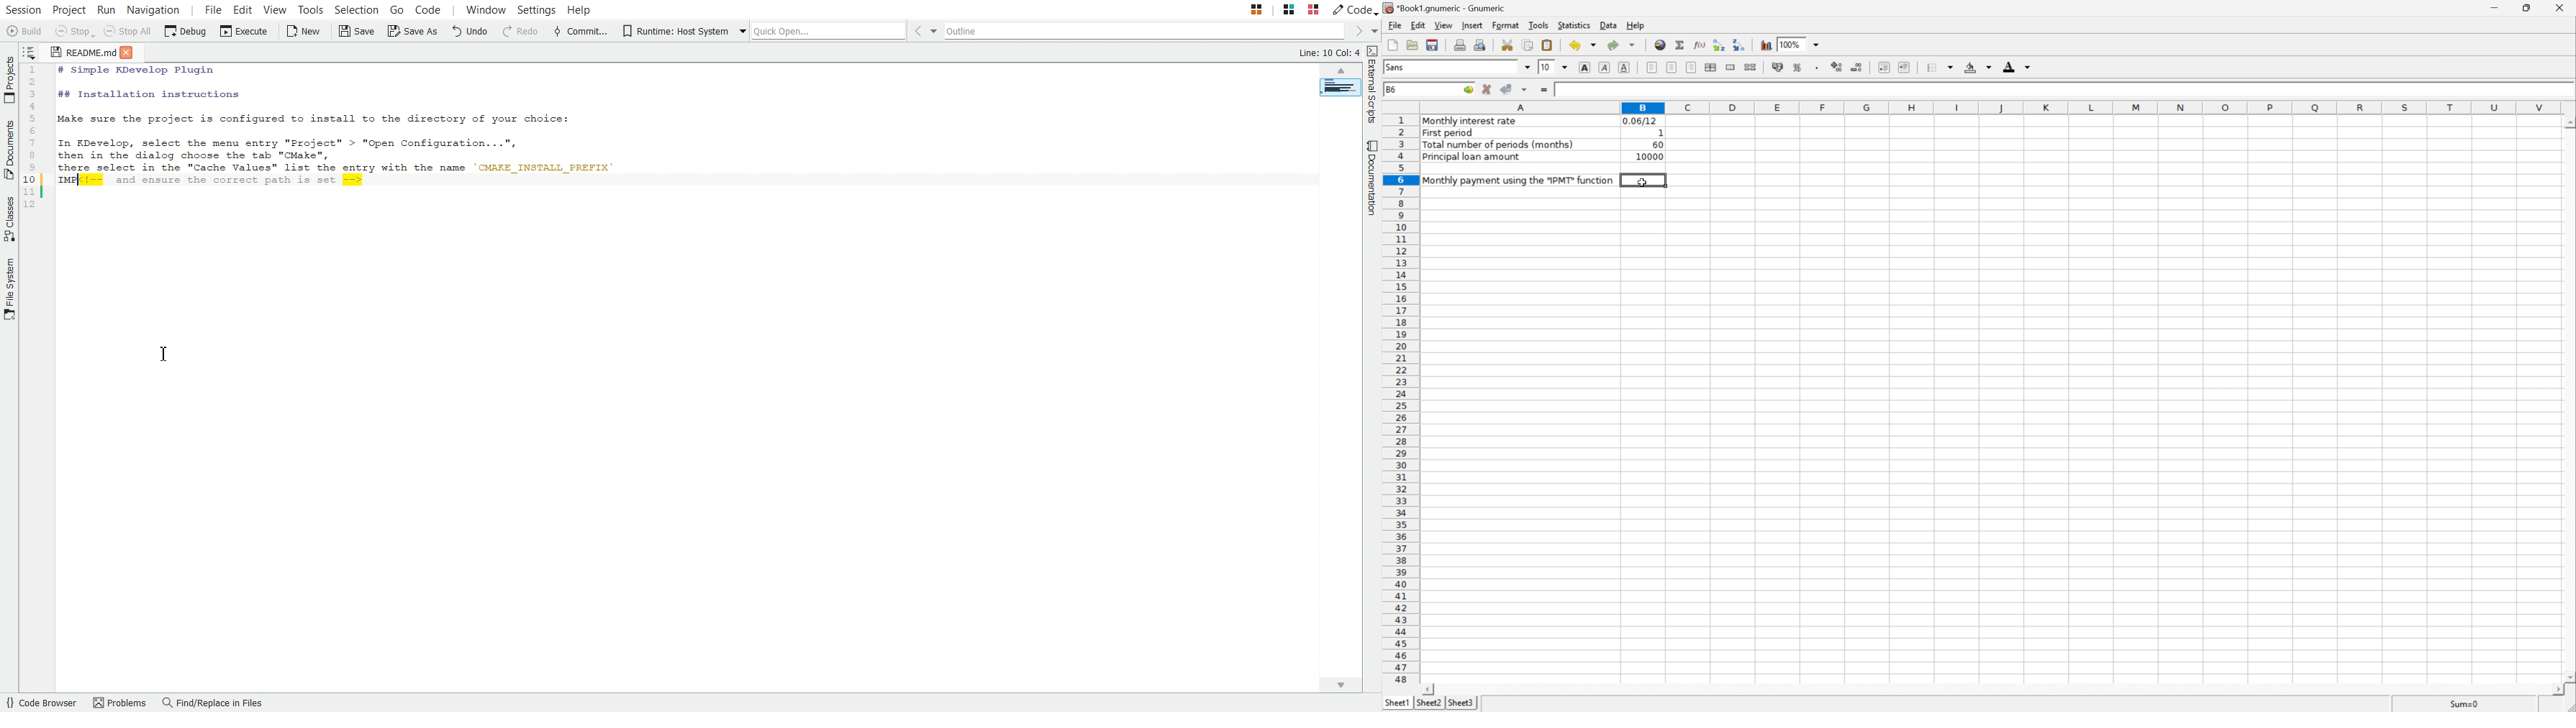 The width and height of the screenshot is (2576, 728). I want to click on *Book1.gnumeric - Gnumeric, so click(1448, 7).